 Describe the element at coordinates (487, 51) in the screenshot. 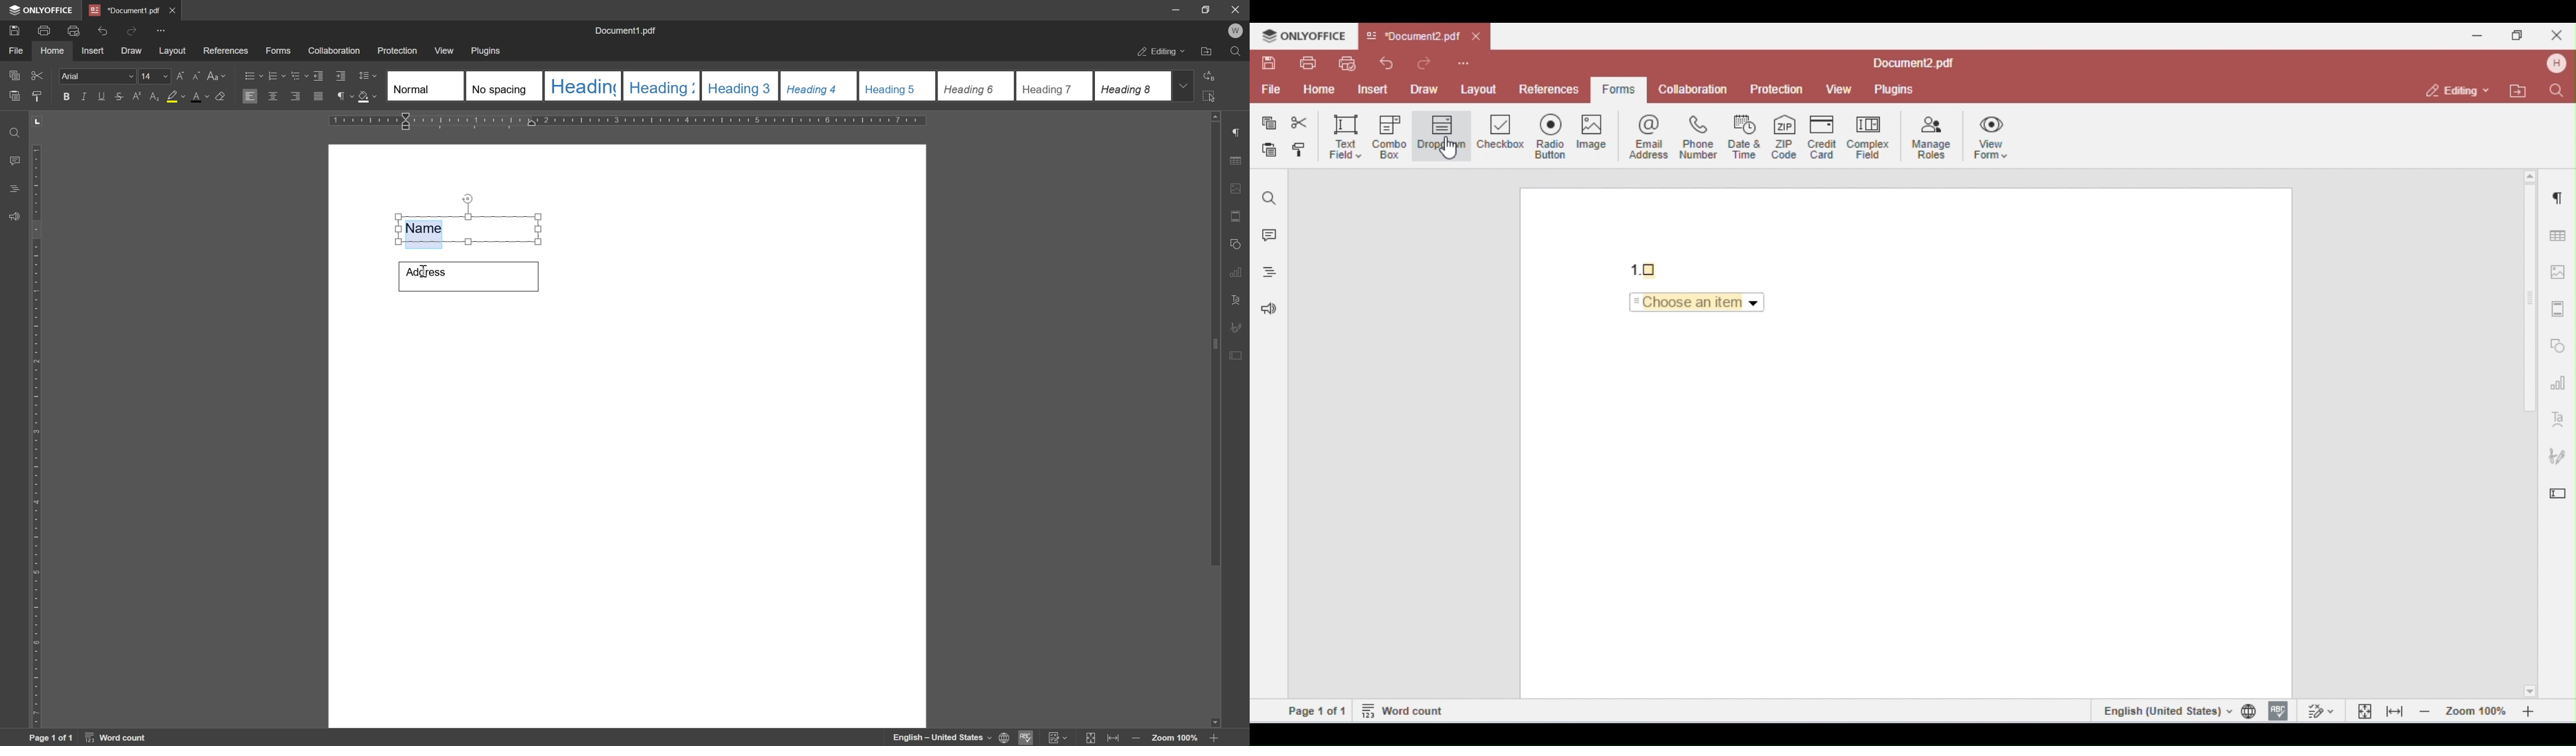

I see `plugins` at that location.